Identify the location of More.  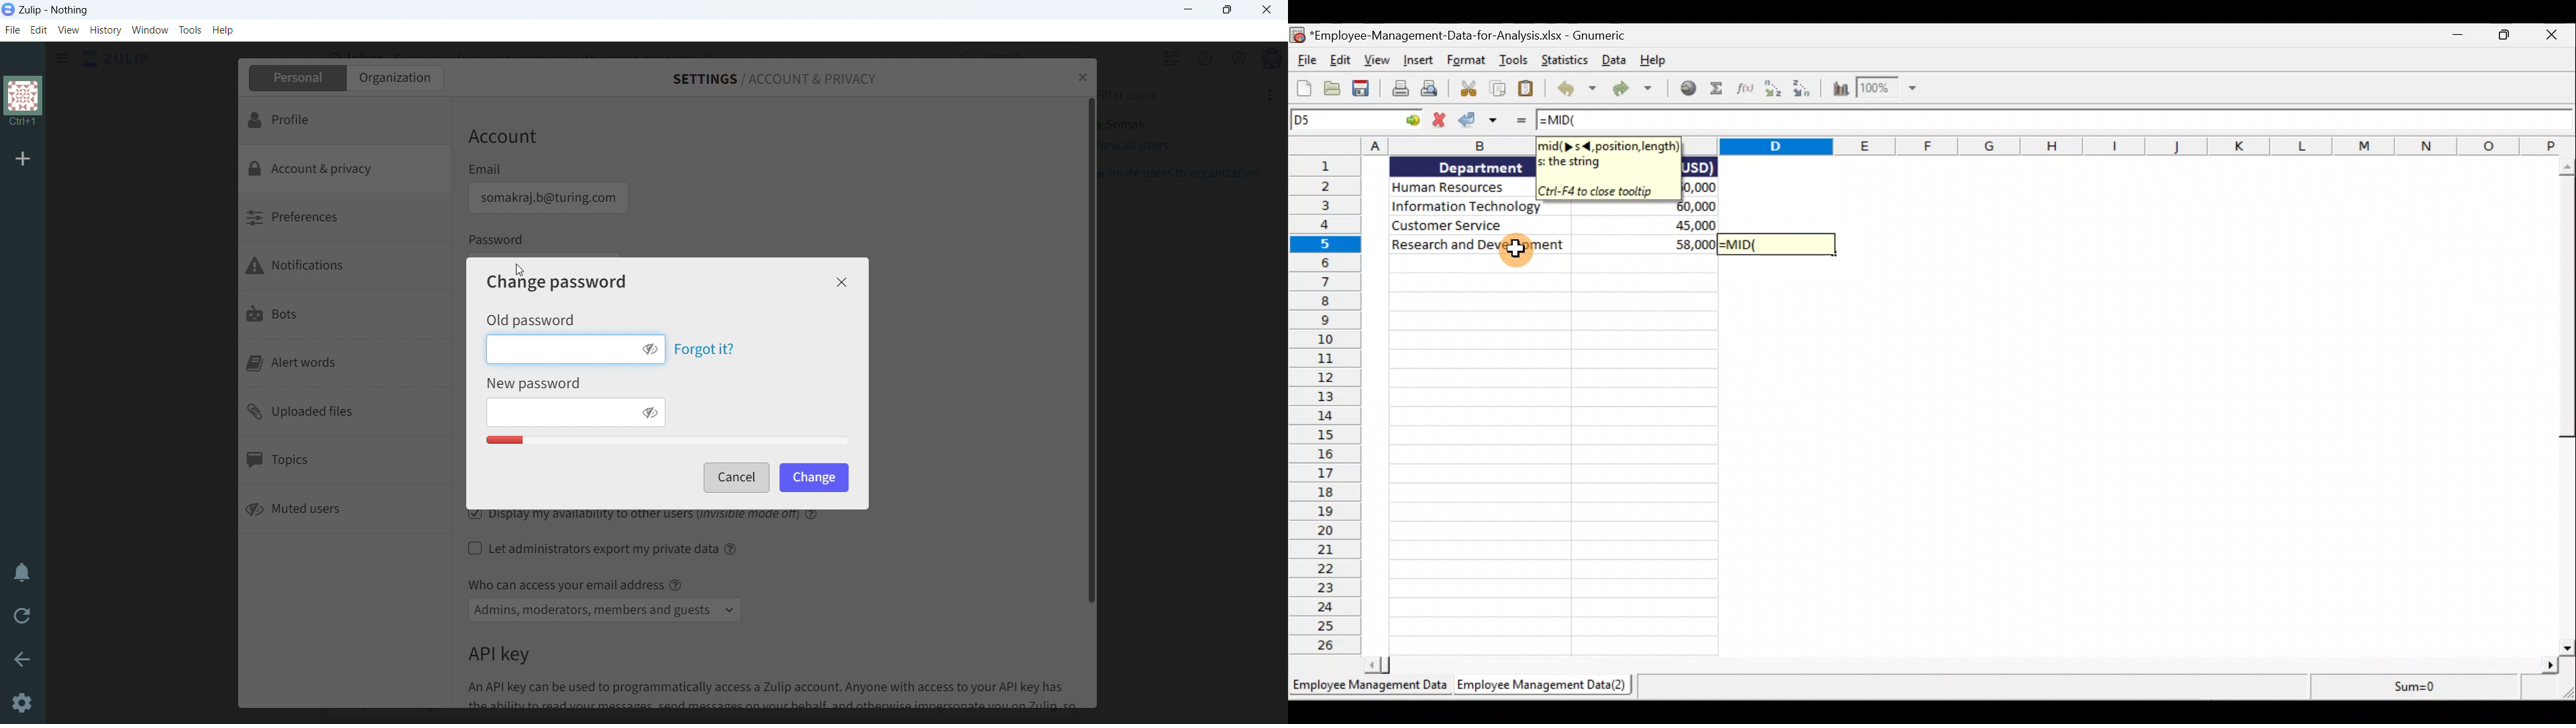
(1267, 94).